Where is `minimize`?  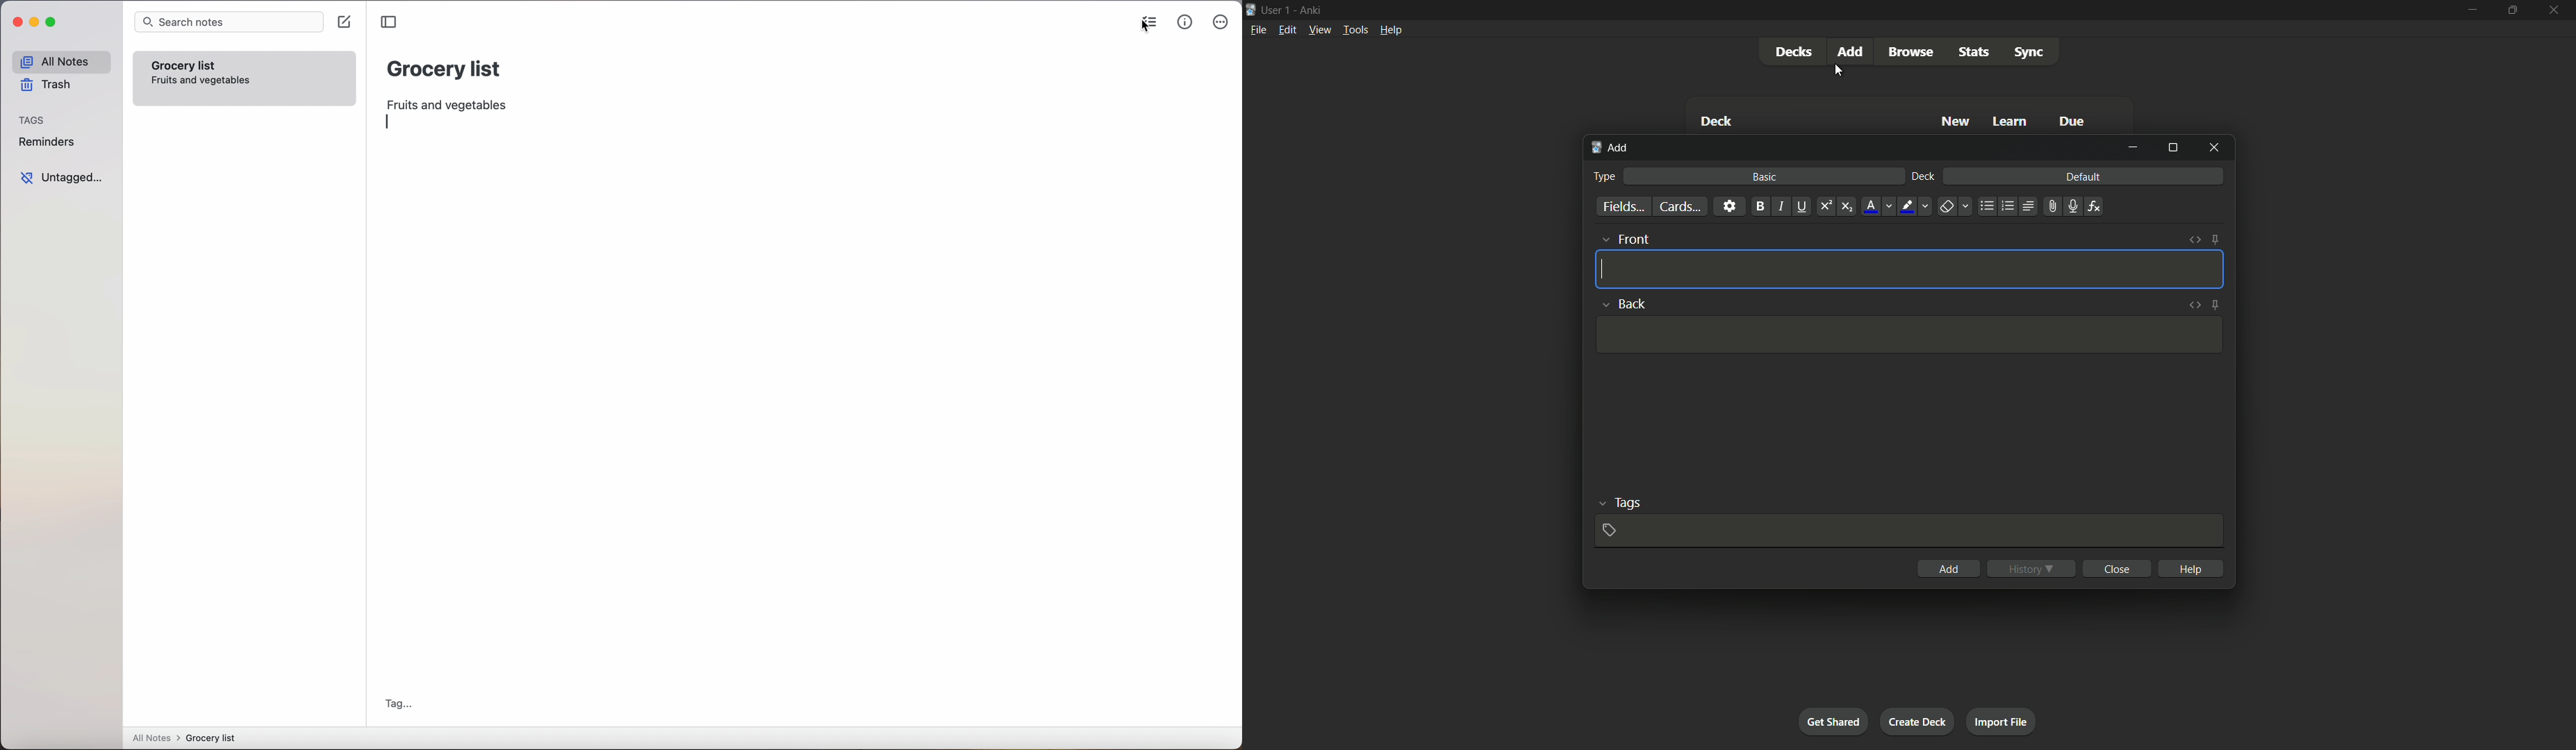 minimize is located at coordinates (2133, 147).